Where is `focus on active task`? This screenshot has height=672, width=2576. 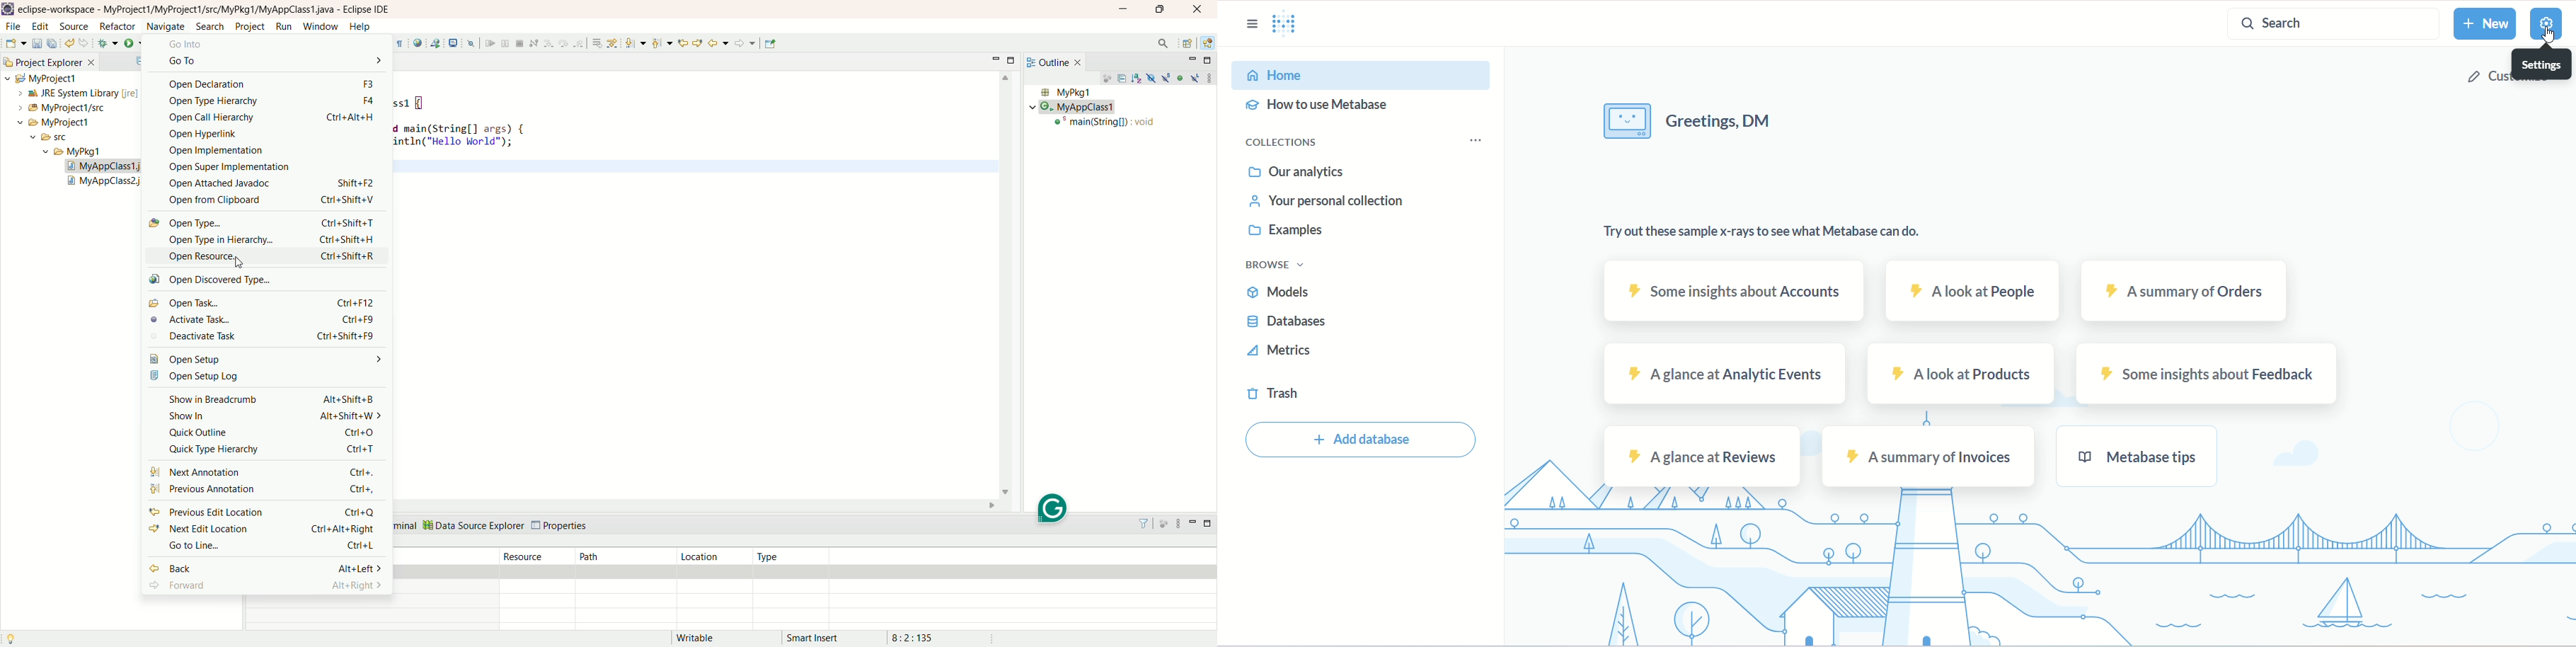 focus on active task is located at coordinates (1166, 524).